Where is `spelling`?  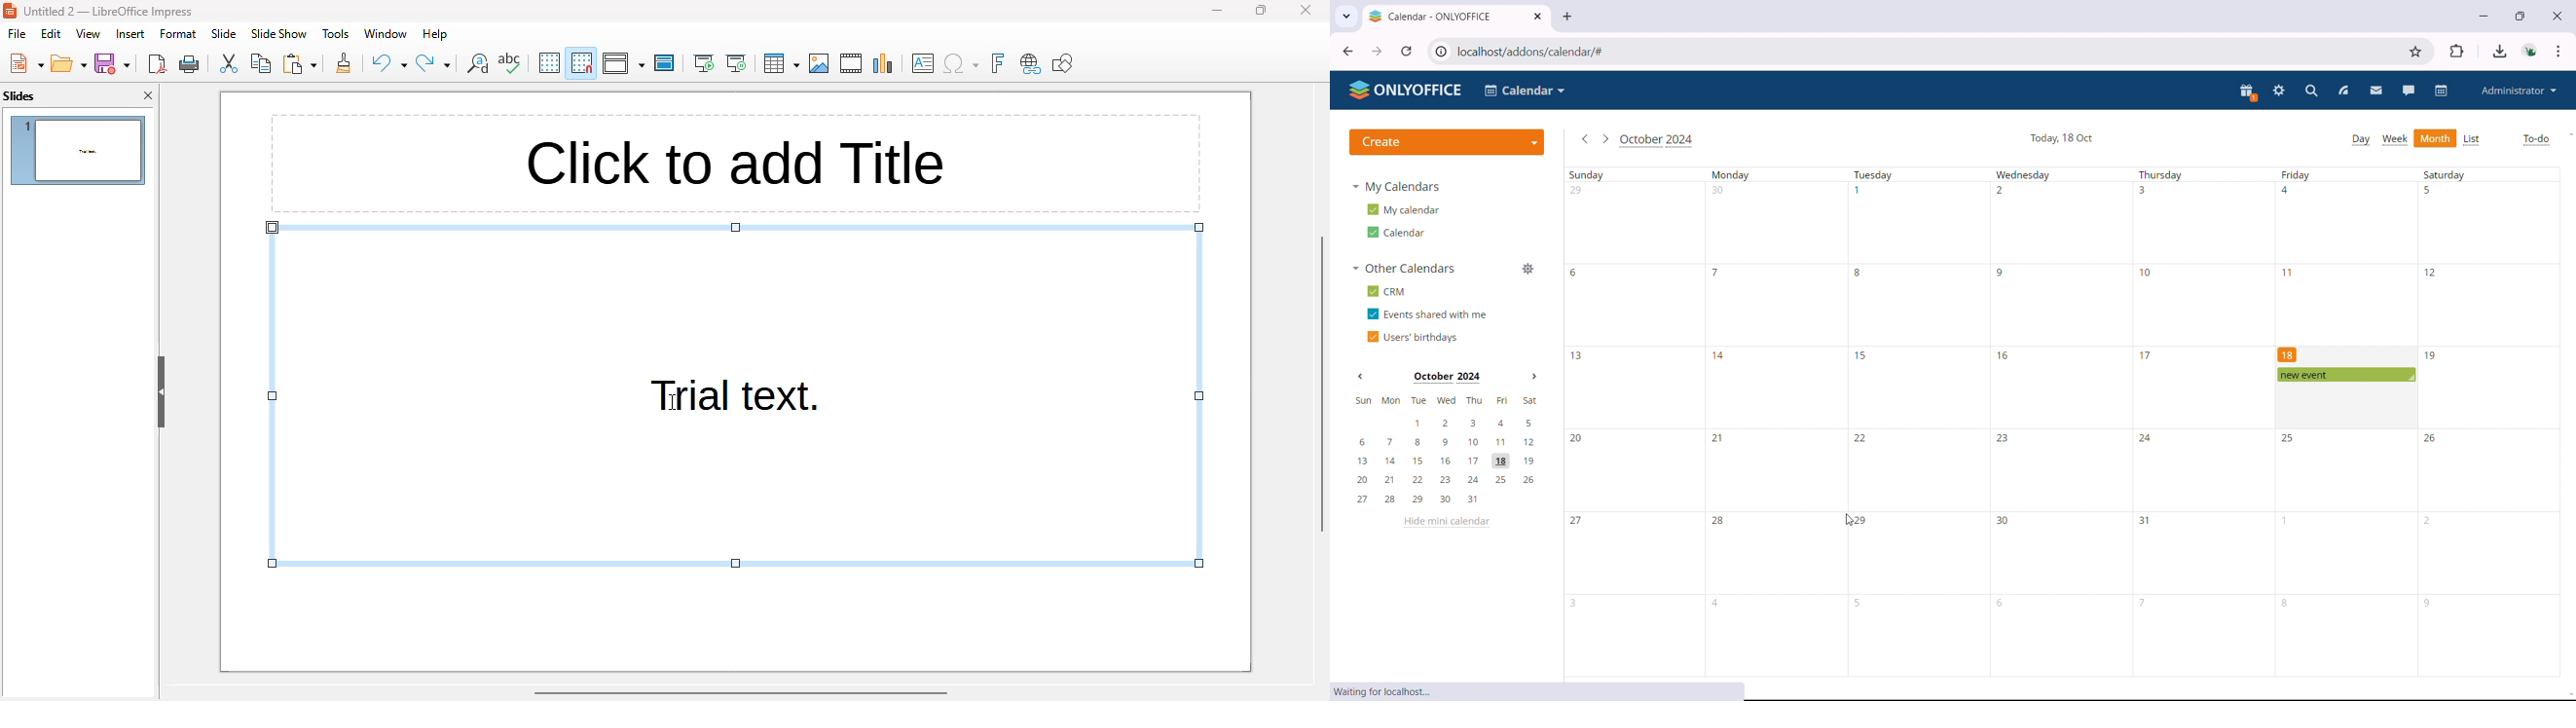
spelling is located at coordinates (509, 62).